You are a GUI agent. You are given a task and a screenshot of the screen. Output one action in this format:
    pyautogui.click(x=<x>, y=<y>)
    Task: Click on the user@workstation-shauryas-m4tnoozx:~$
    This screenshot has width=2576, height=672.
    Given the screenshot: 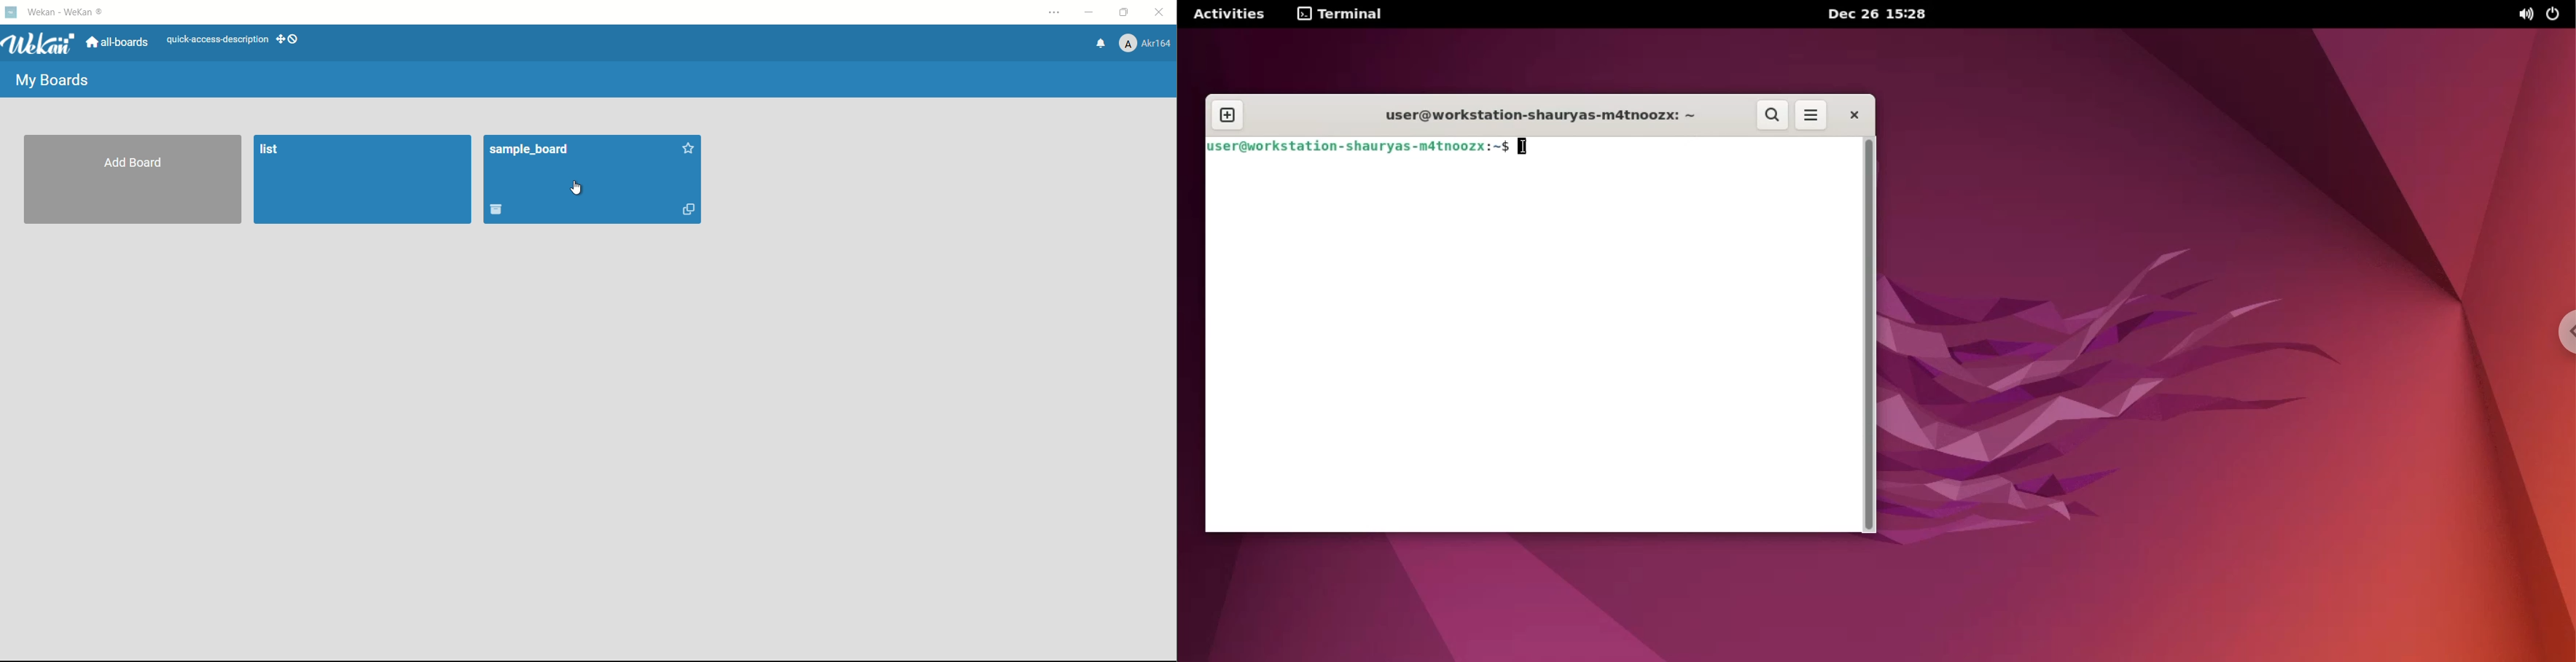 What is the action you would take?
    pyautogui.click(x=1357, y=147)
    